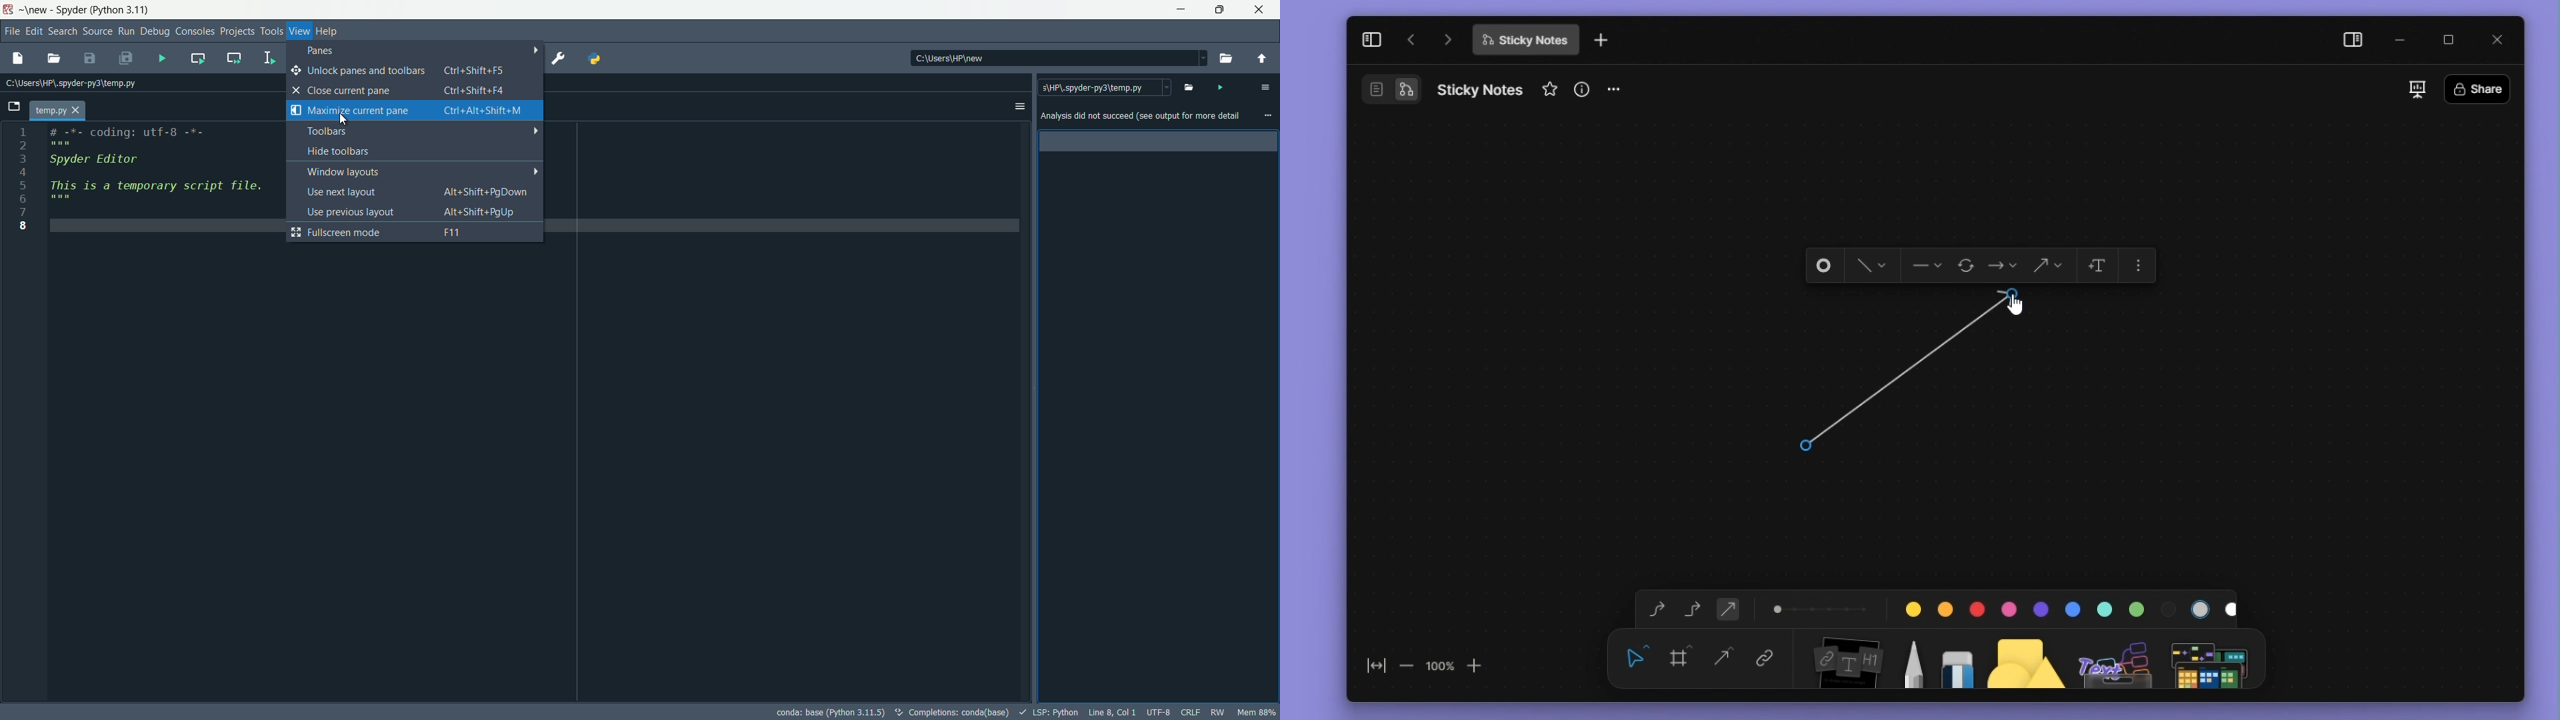  Describe the element at coordinates (949, 712) in the screenshot. I see `completions: conda (base)` at that location.